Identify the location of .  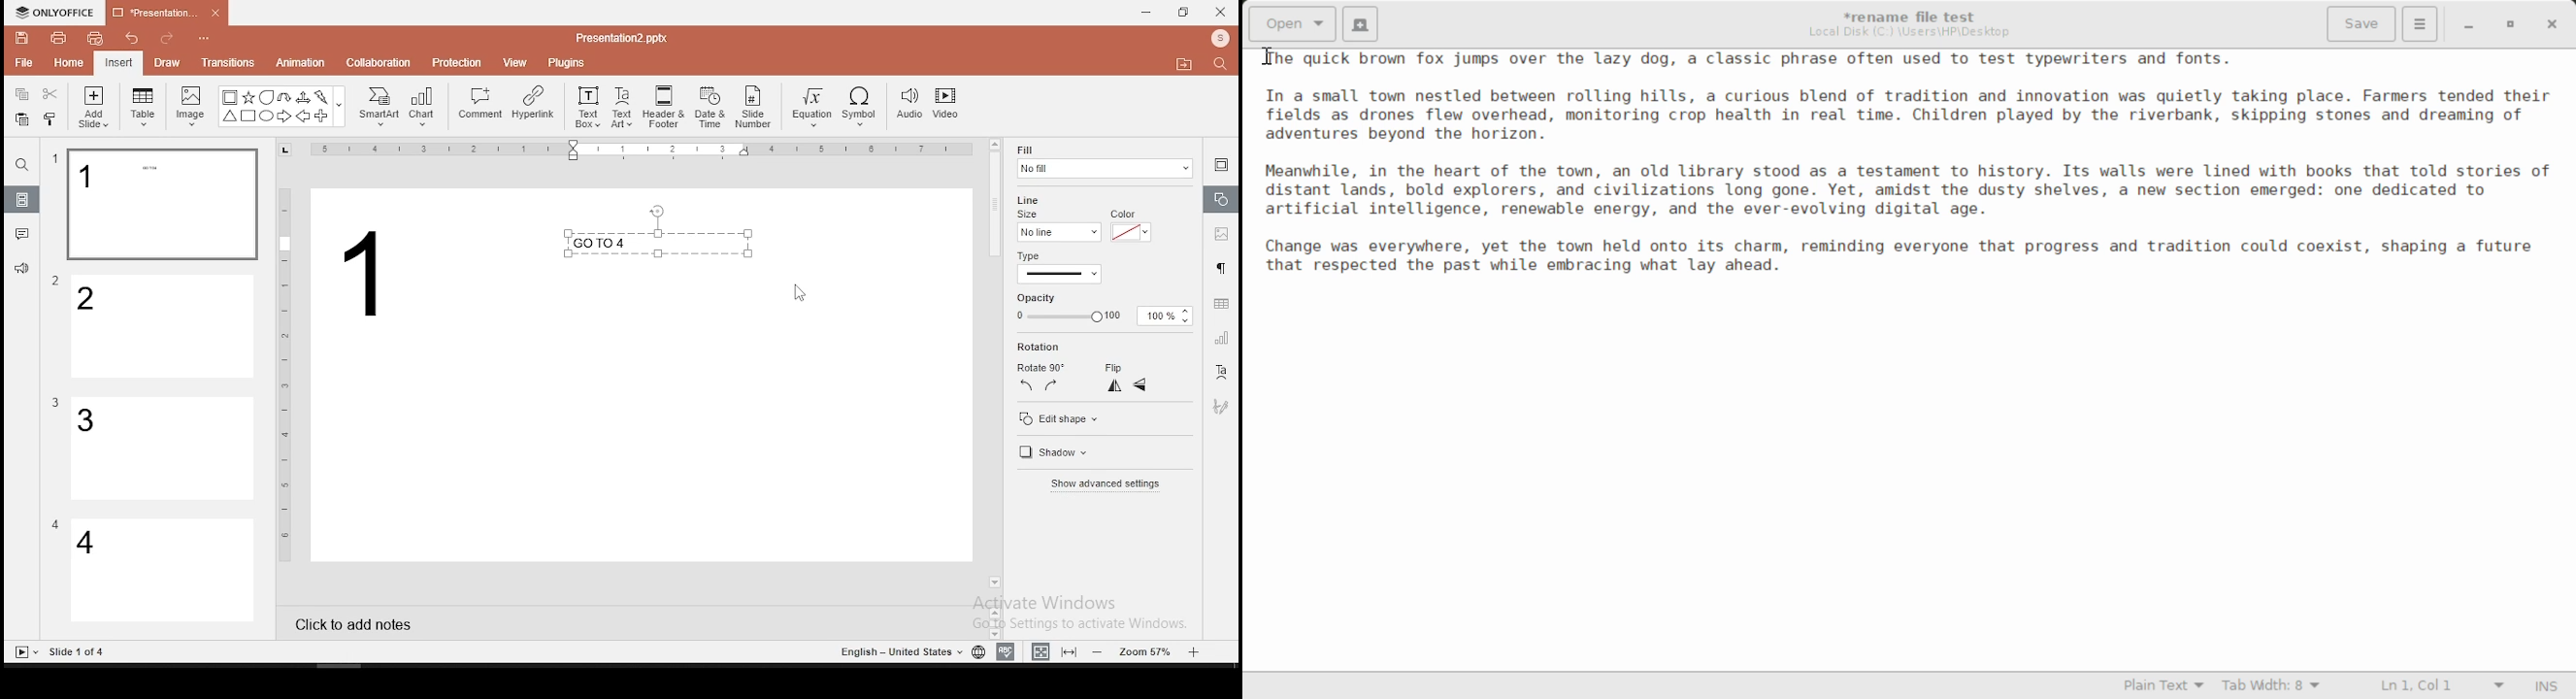
(56, 282).